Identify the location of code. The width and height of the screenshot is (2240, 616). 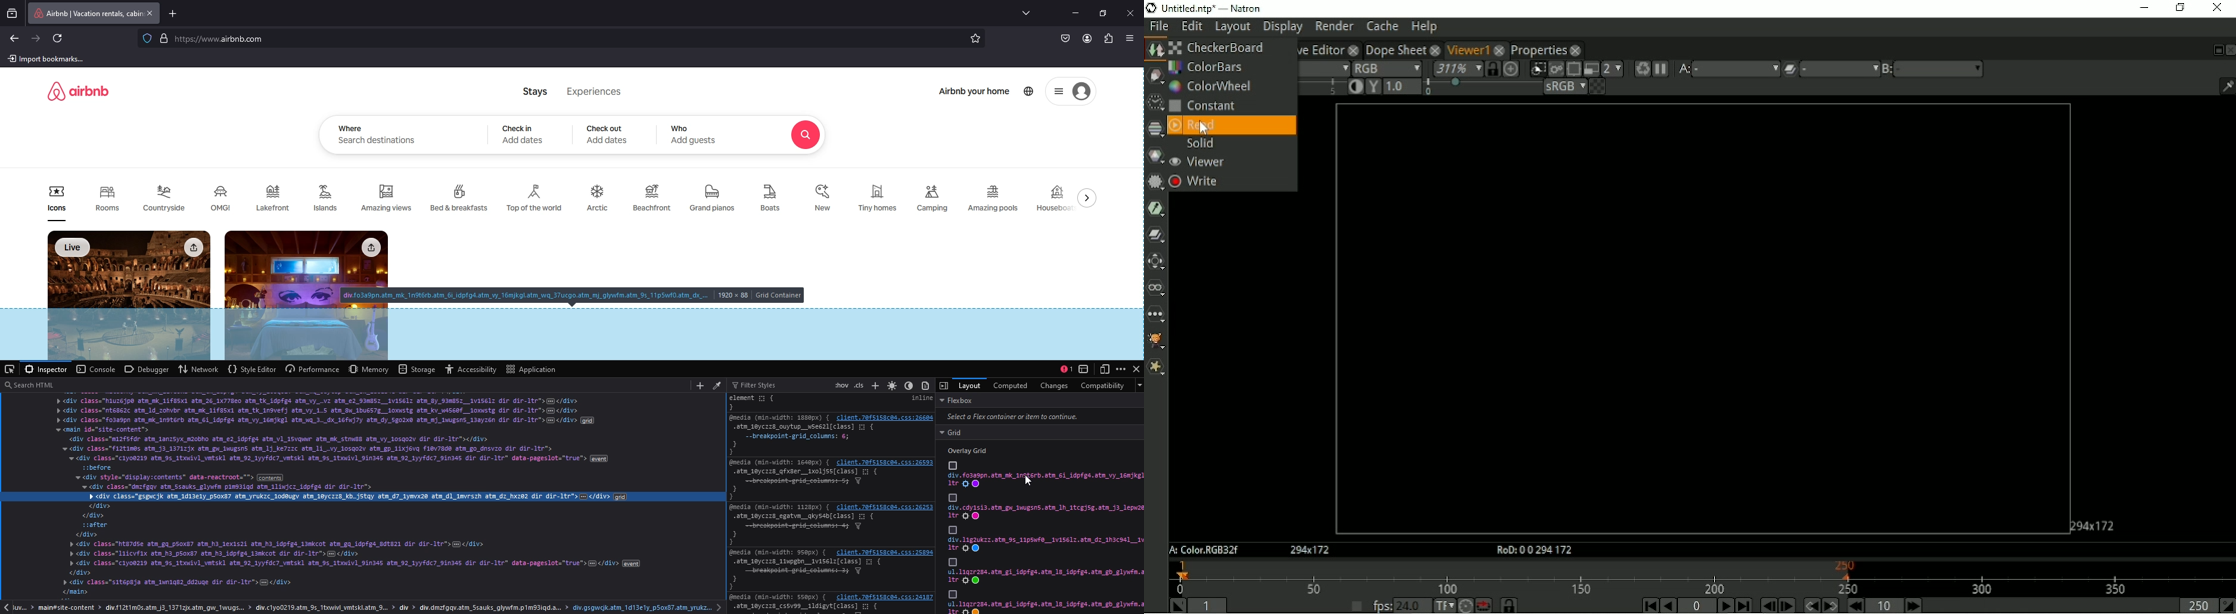
(363, 497).